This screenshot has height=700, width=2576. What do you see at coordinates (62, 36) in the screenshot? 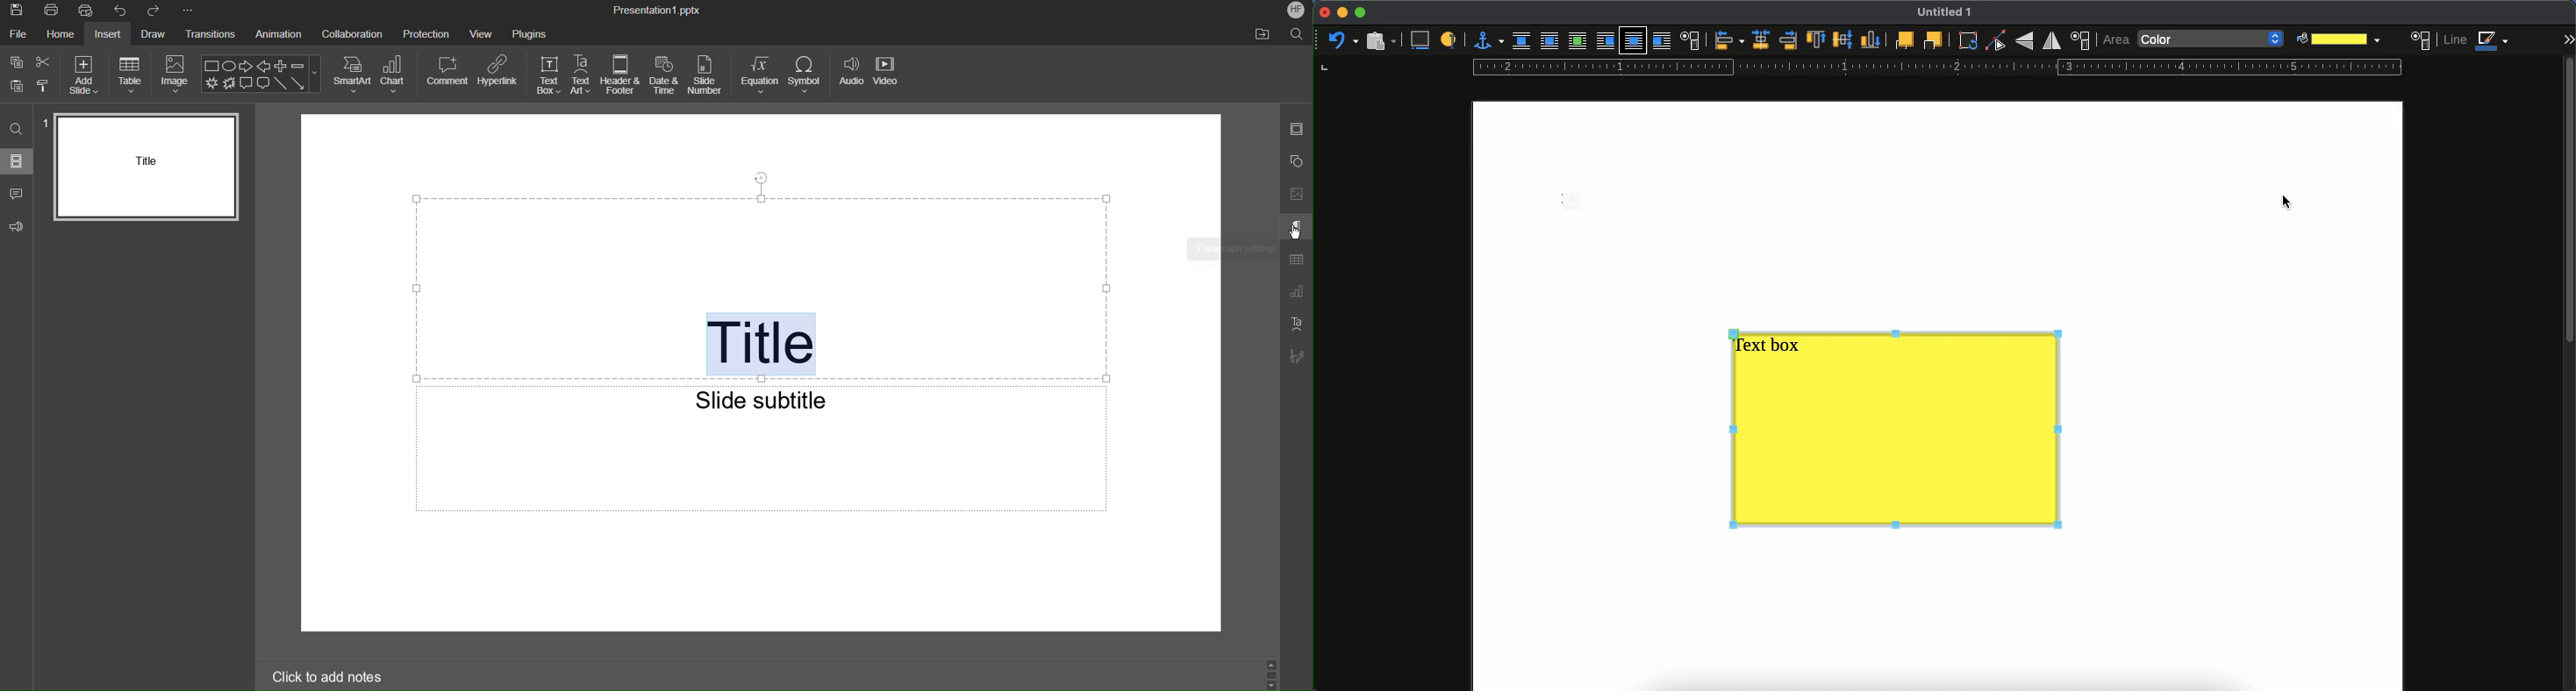
I see `Home` at bounding box center [62, 36].